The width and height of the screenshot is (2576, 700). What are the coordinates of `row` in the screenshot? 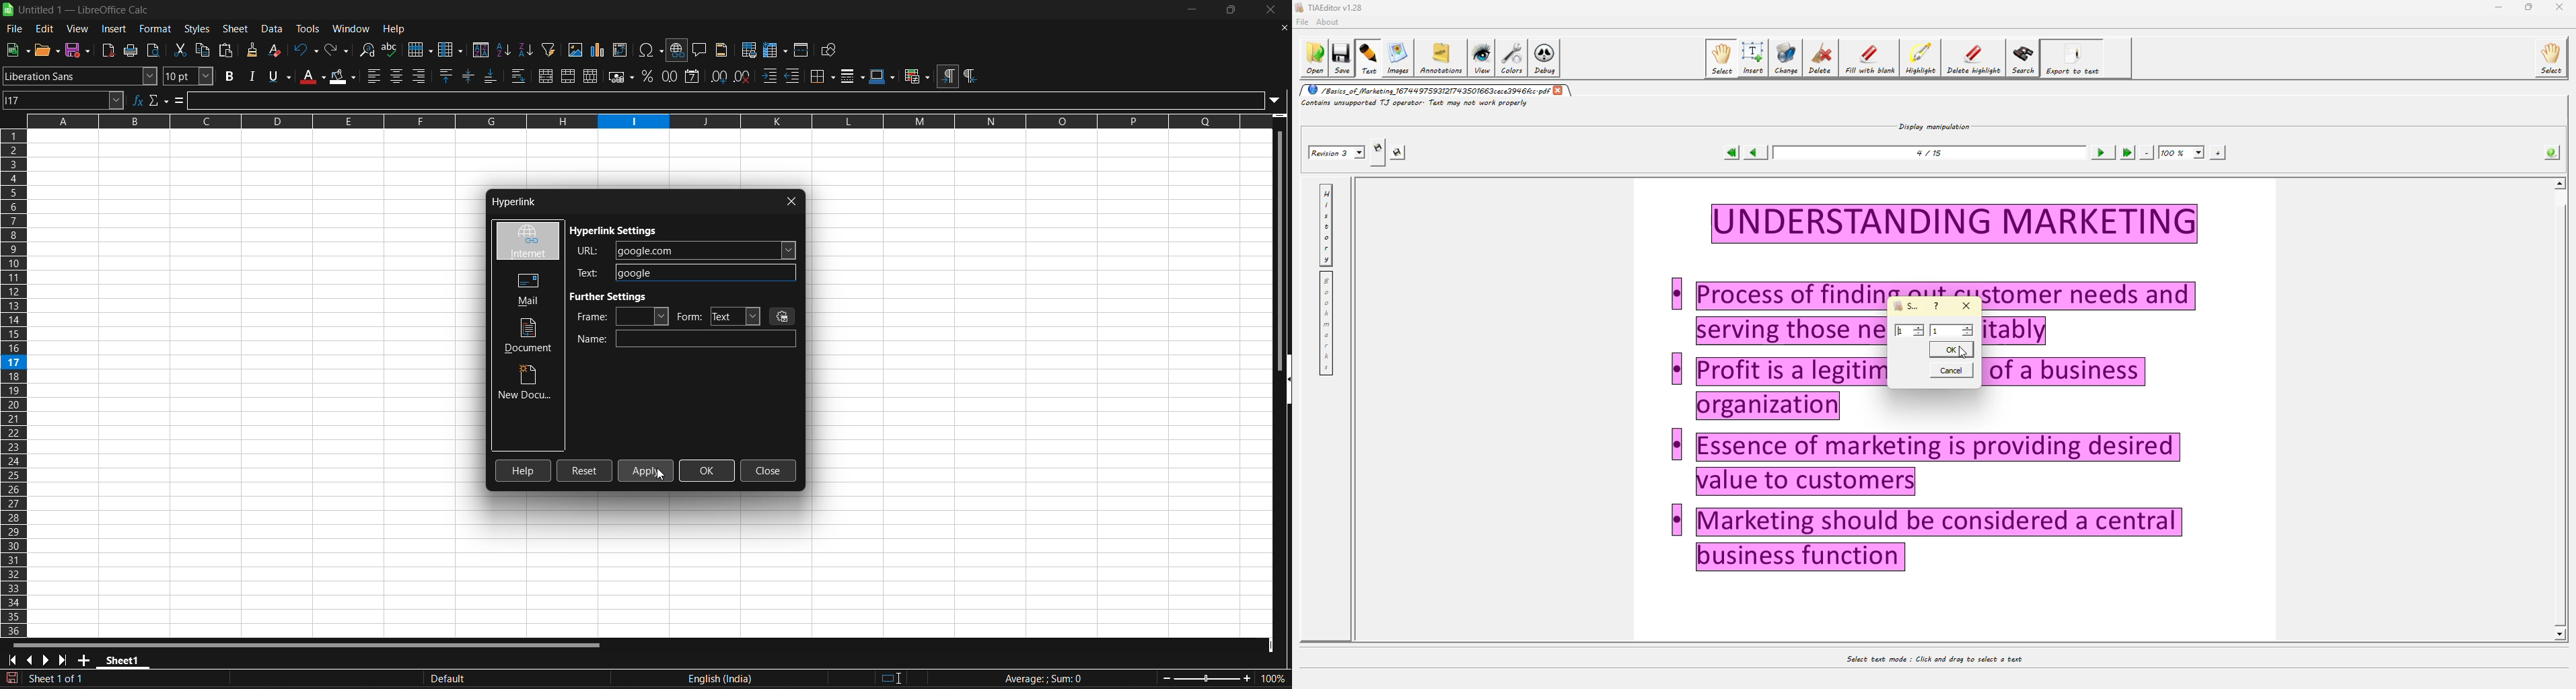 It's located at (420, 48).